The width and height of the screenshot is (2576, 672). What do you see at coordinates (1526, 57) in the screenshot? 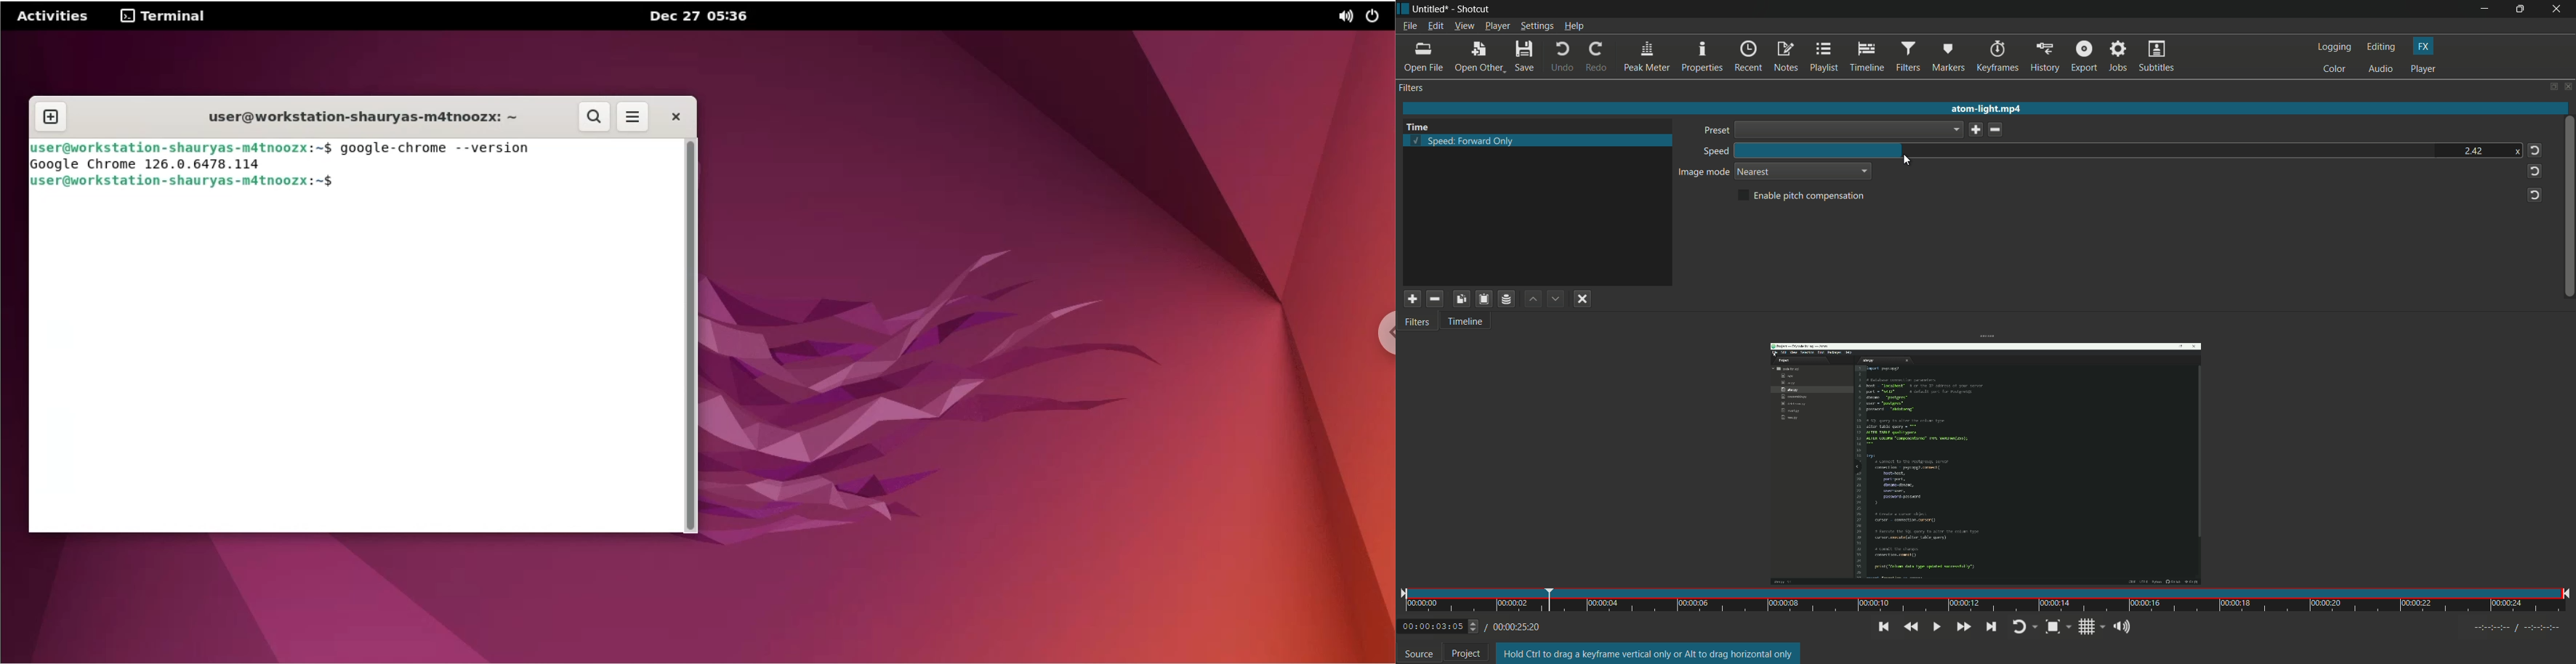
I see `save` at bounding box center [1526, 57].